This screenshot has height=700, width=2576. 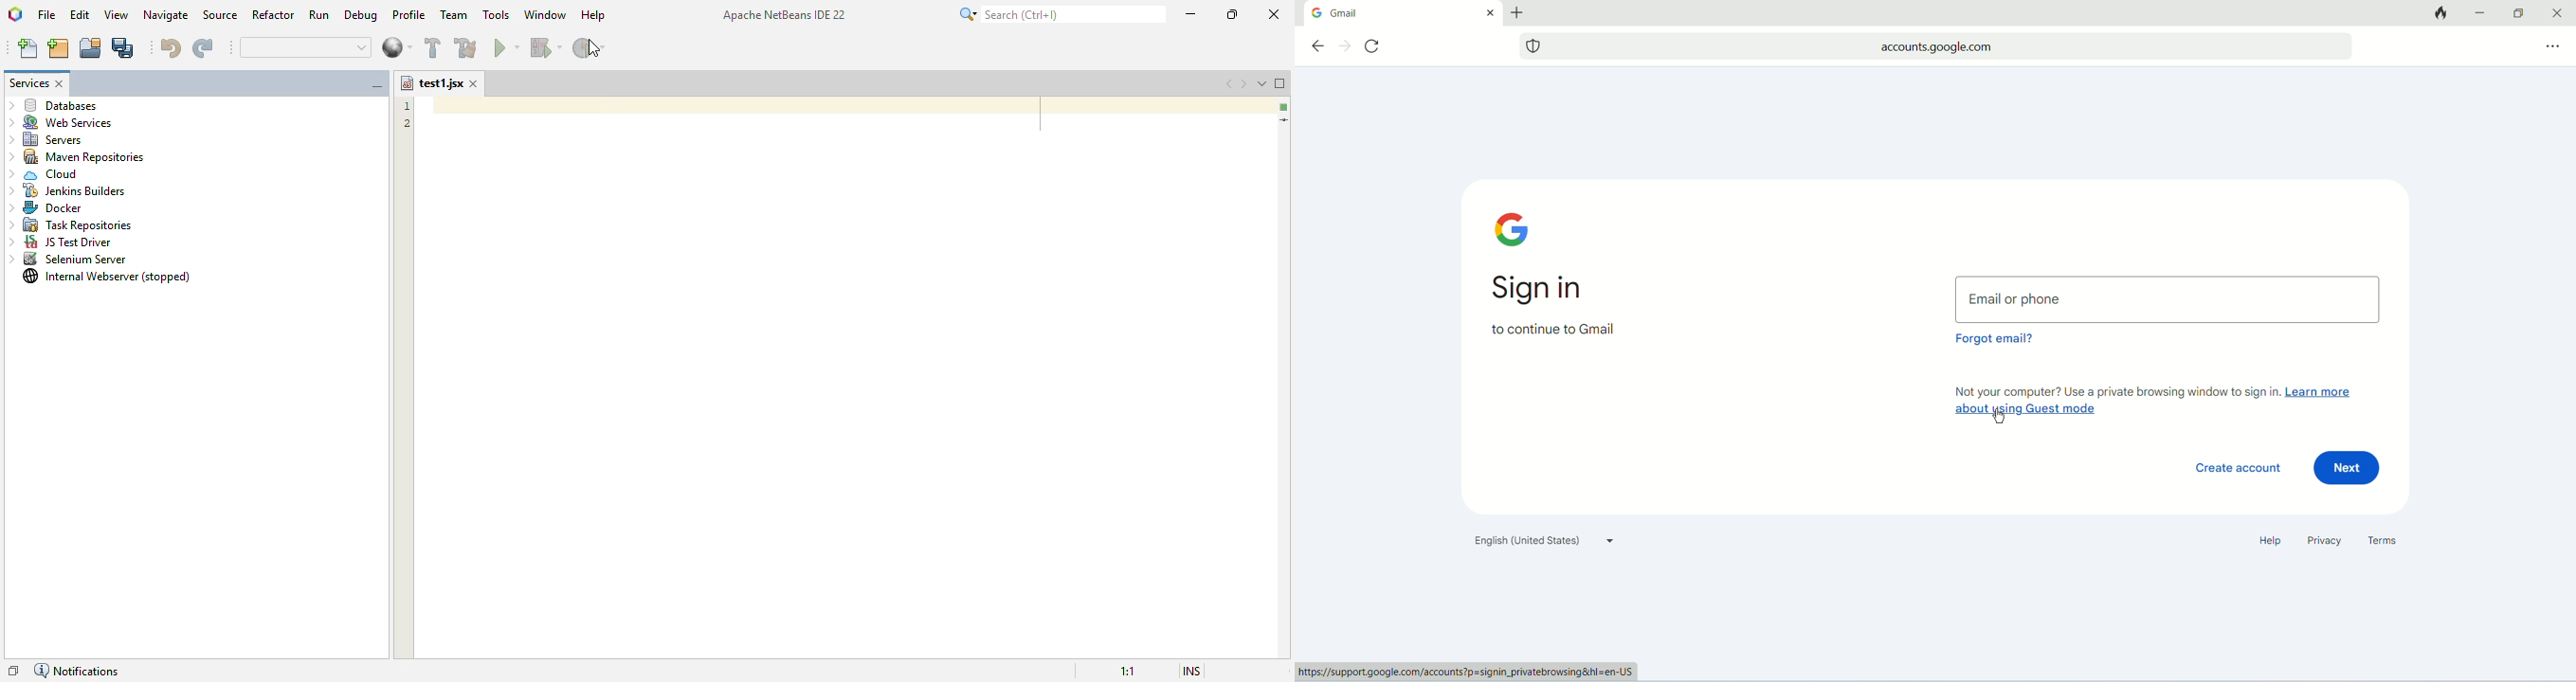 What do you see at coordinates (46, 139) in the screenshot?
I see `servers` at bounding box center [46, 139].